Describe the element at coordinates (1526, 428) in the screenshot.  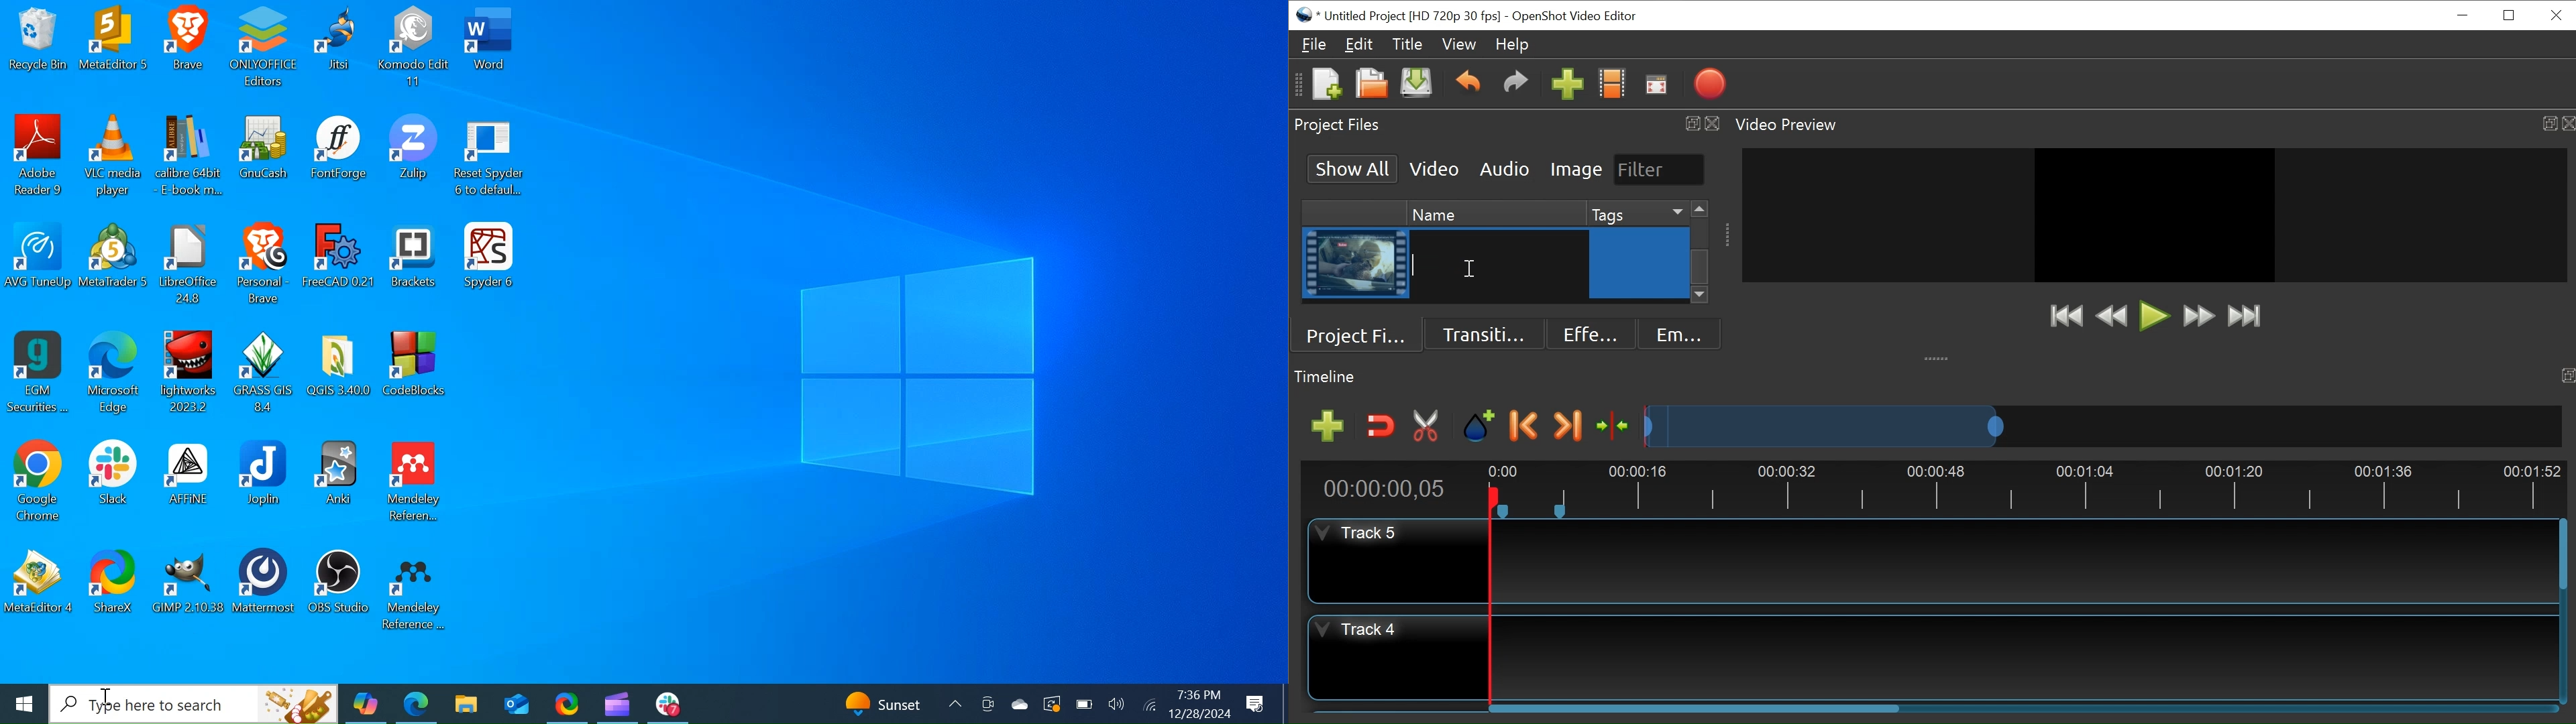
I see `Previous marker` at that location.